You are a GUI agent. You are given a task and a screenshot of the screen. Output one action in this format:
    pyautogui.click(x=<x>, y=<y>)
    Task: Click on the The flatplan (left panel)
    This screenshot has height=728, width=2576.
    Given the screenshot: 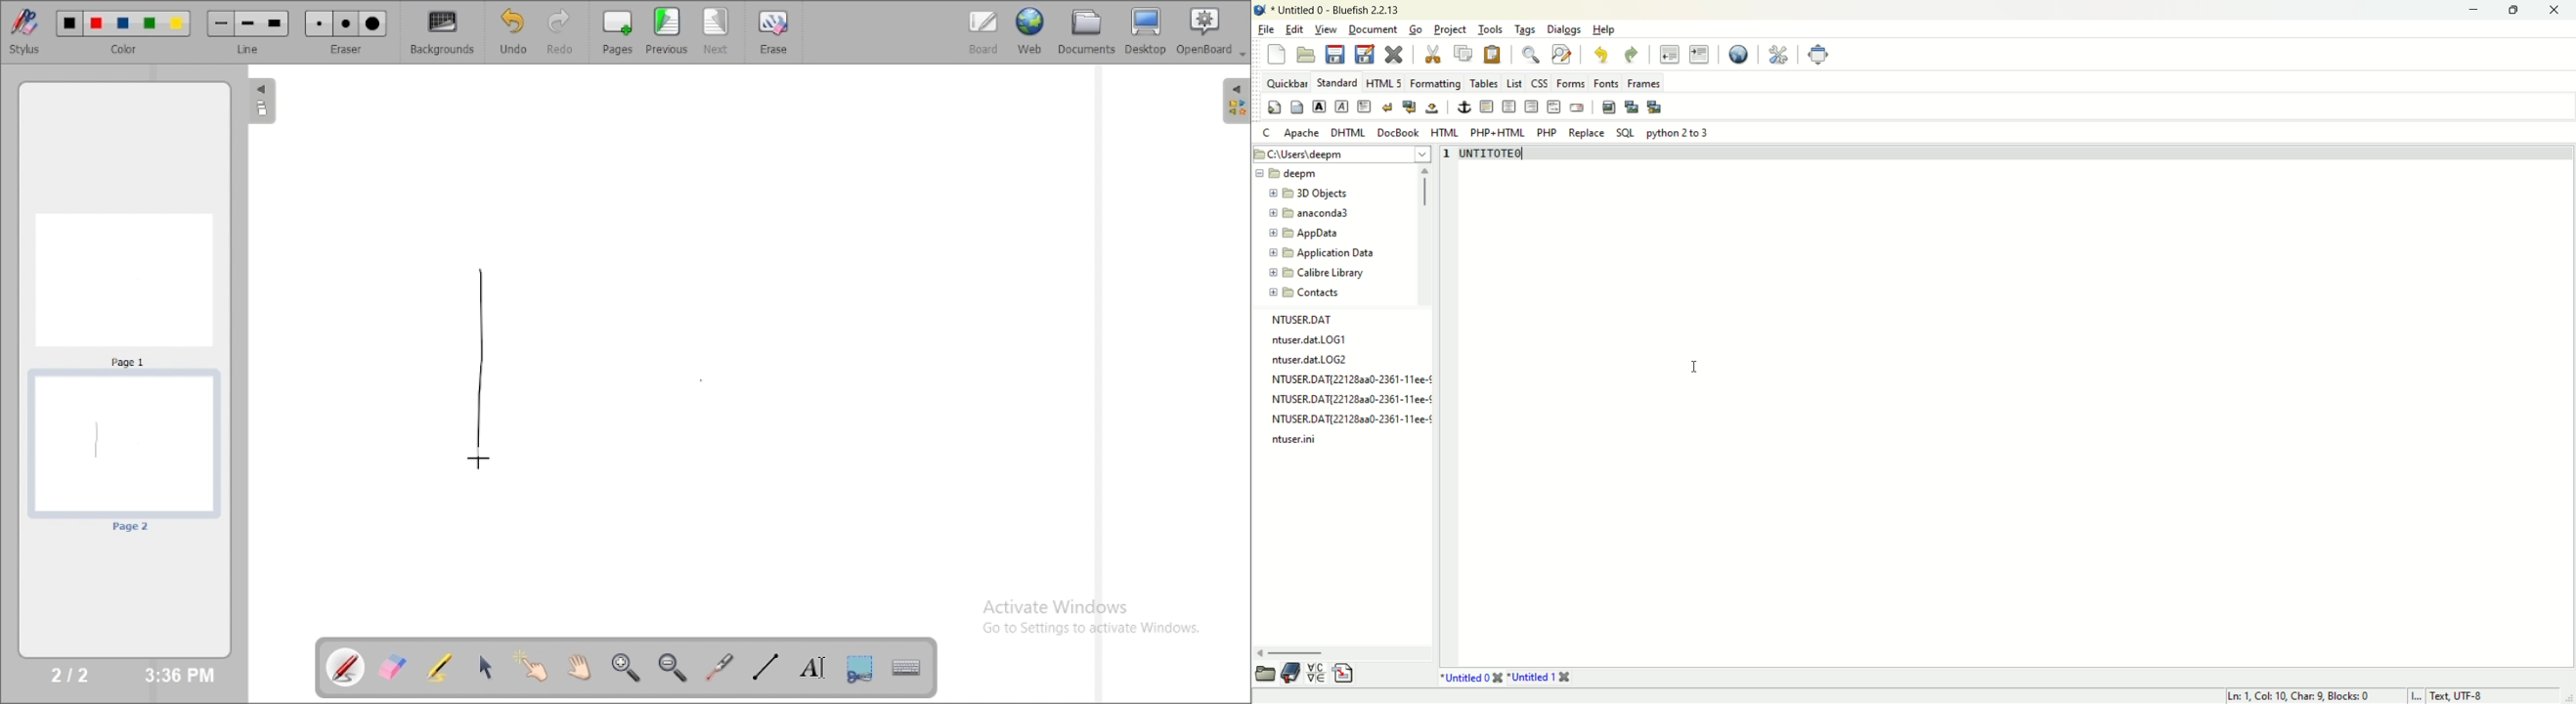 What is the action you would take?
    pyautogui.click(x=260, y=103)
    